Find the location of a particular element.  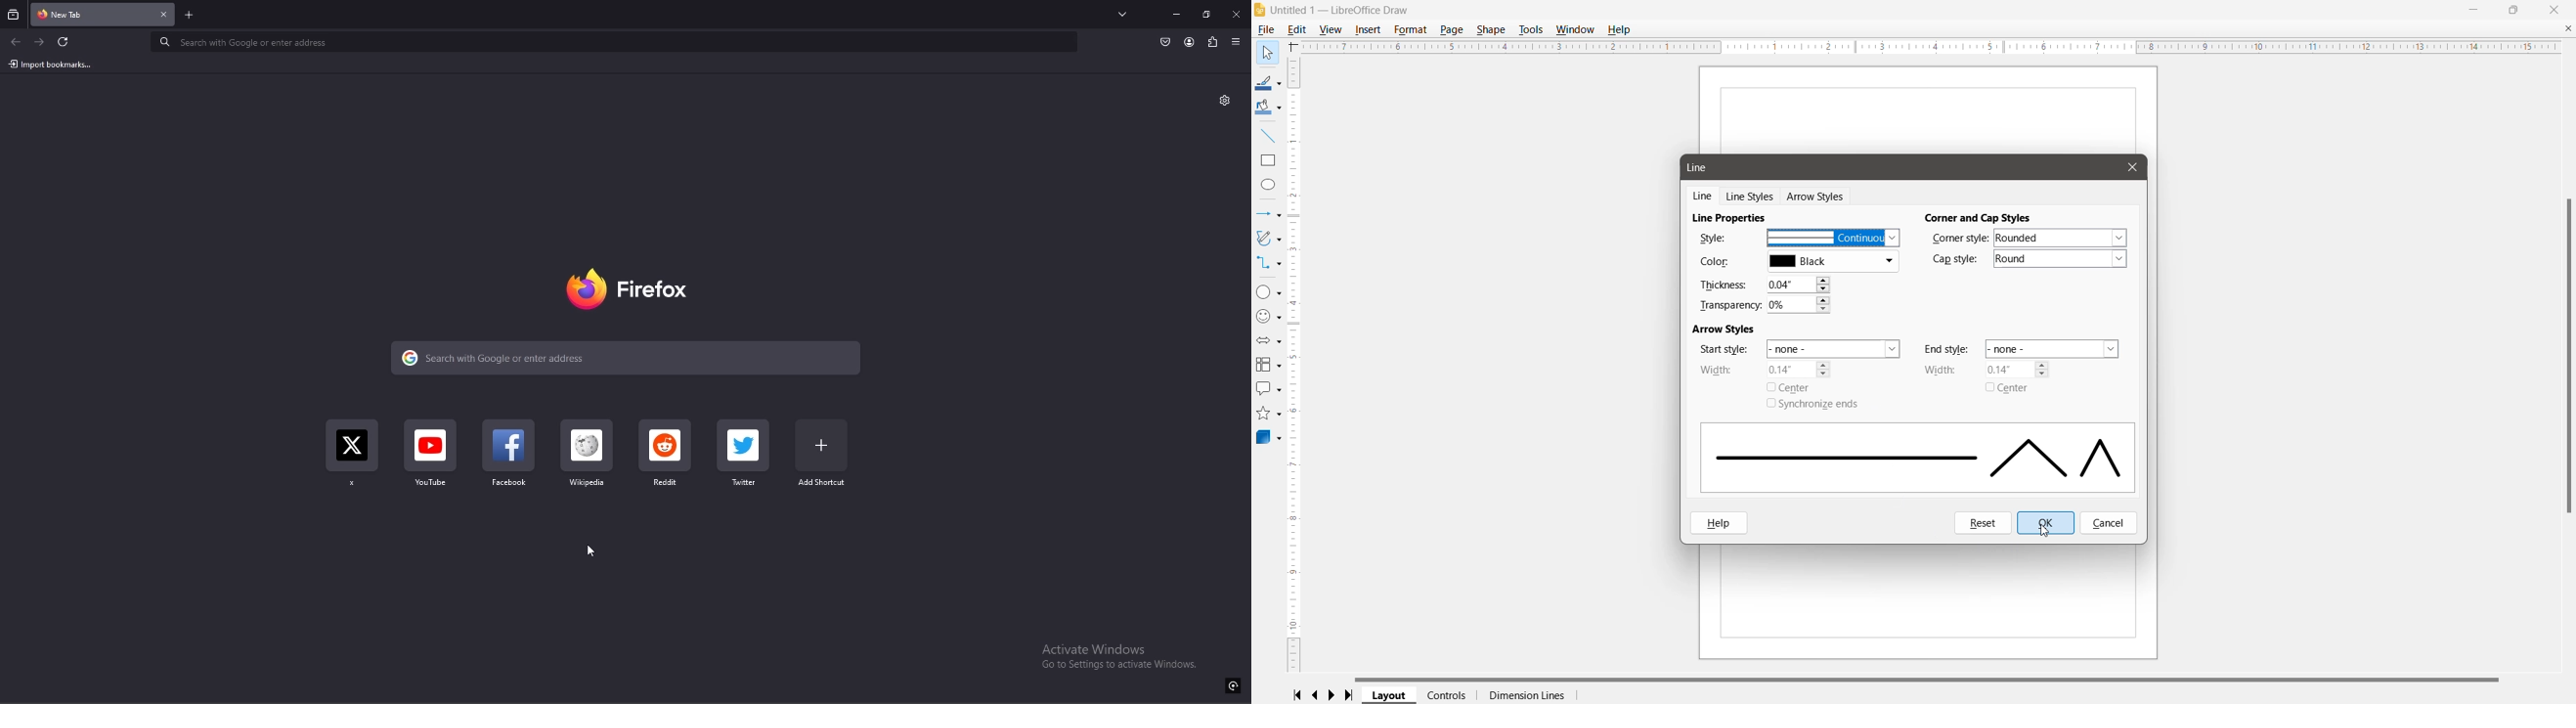

Cursor is located at coordinates (2130, 168).